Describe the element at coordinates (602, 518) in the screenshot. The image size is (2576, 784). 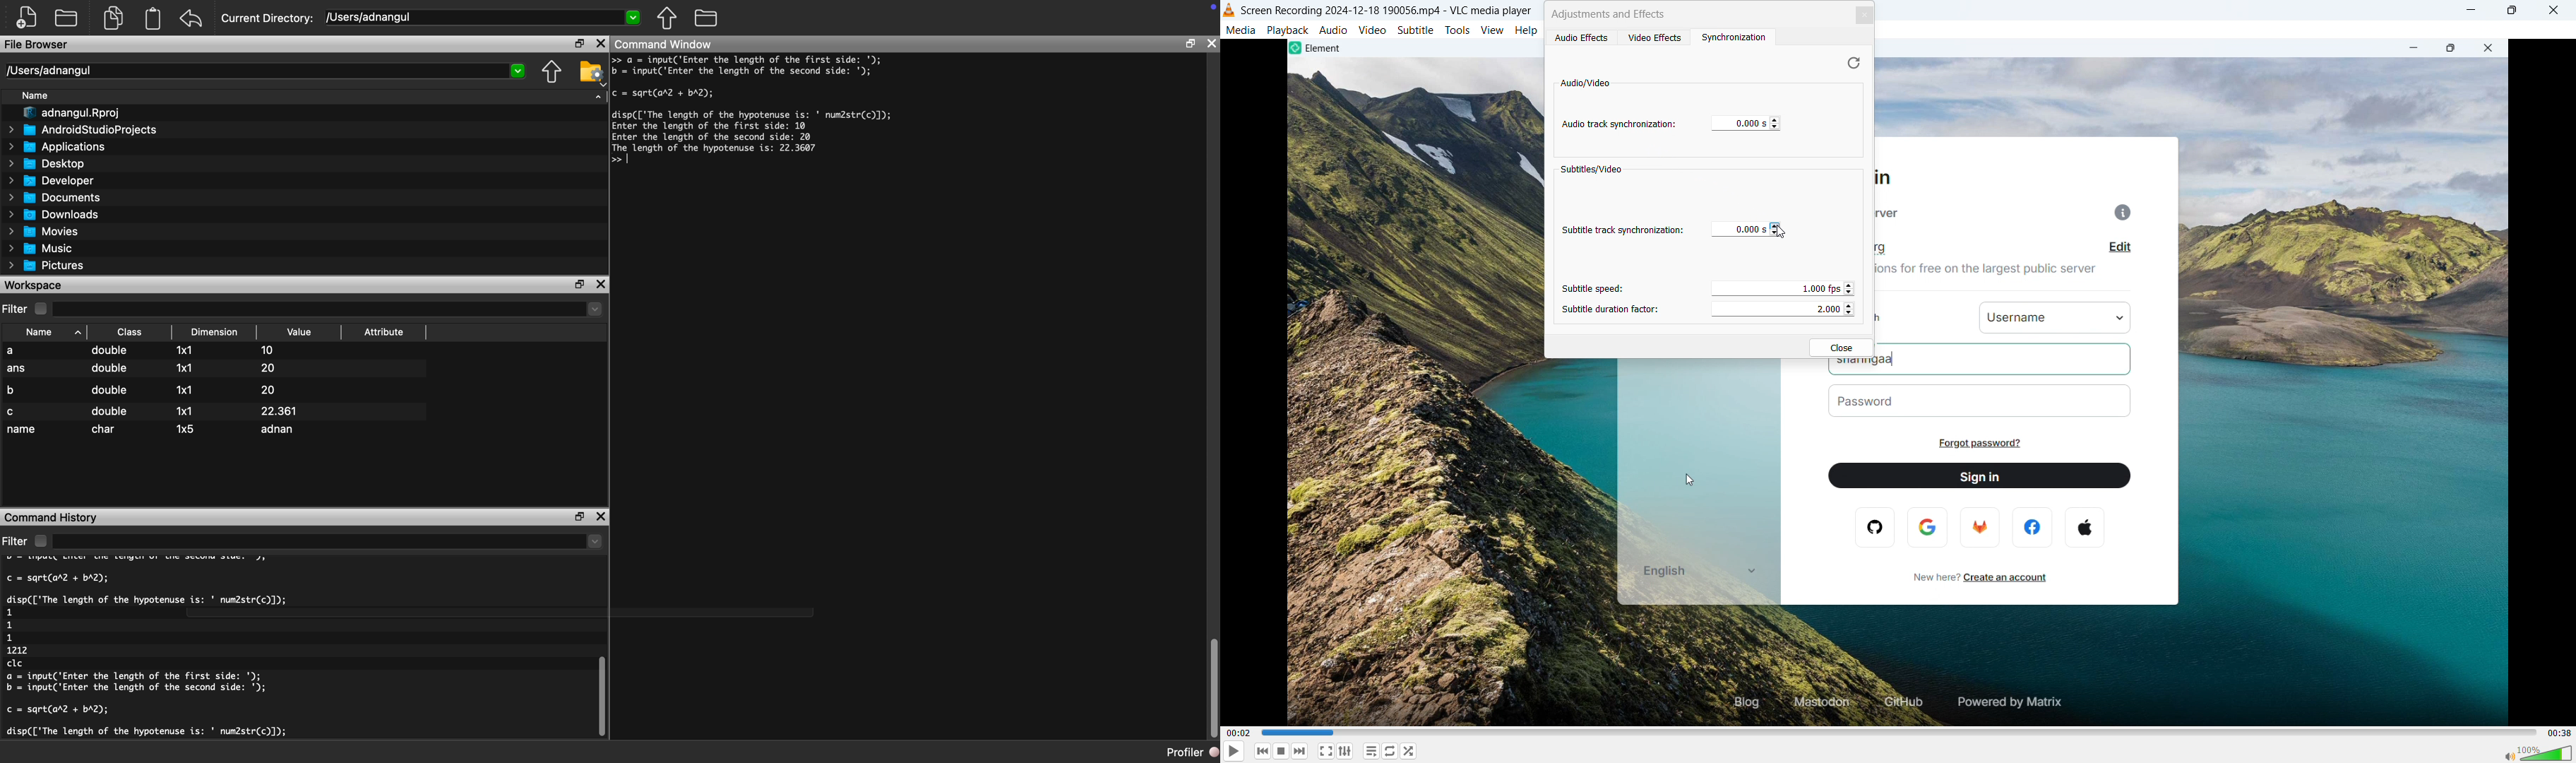
I see `close` at that location.